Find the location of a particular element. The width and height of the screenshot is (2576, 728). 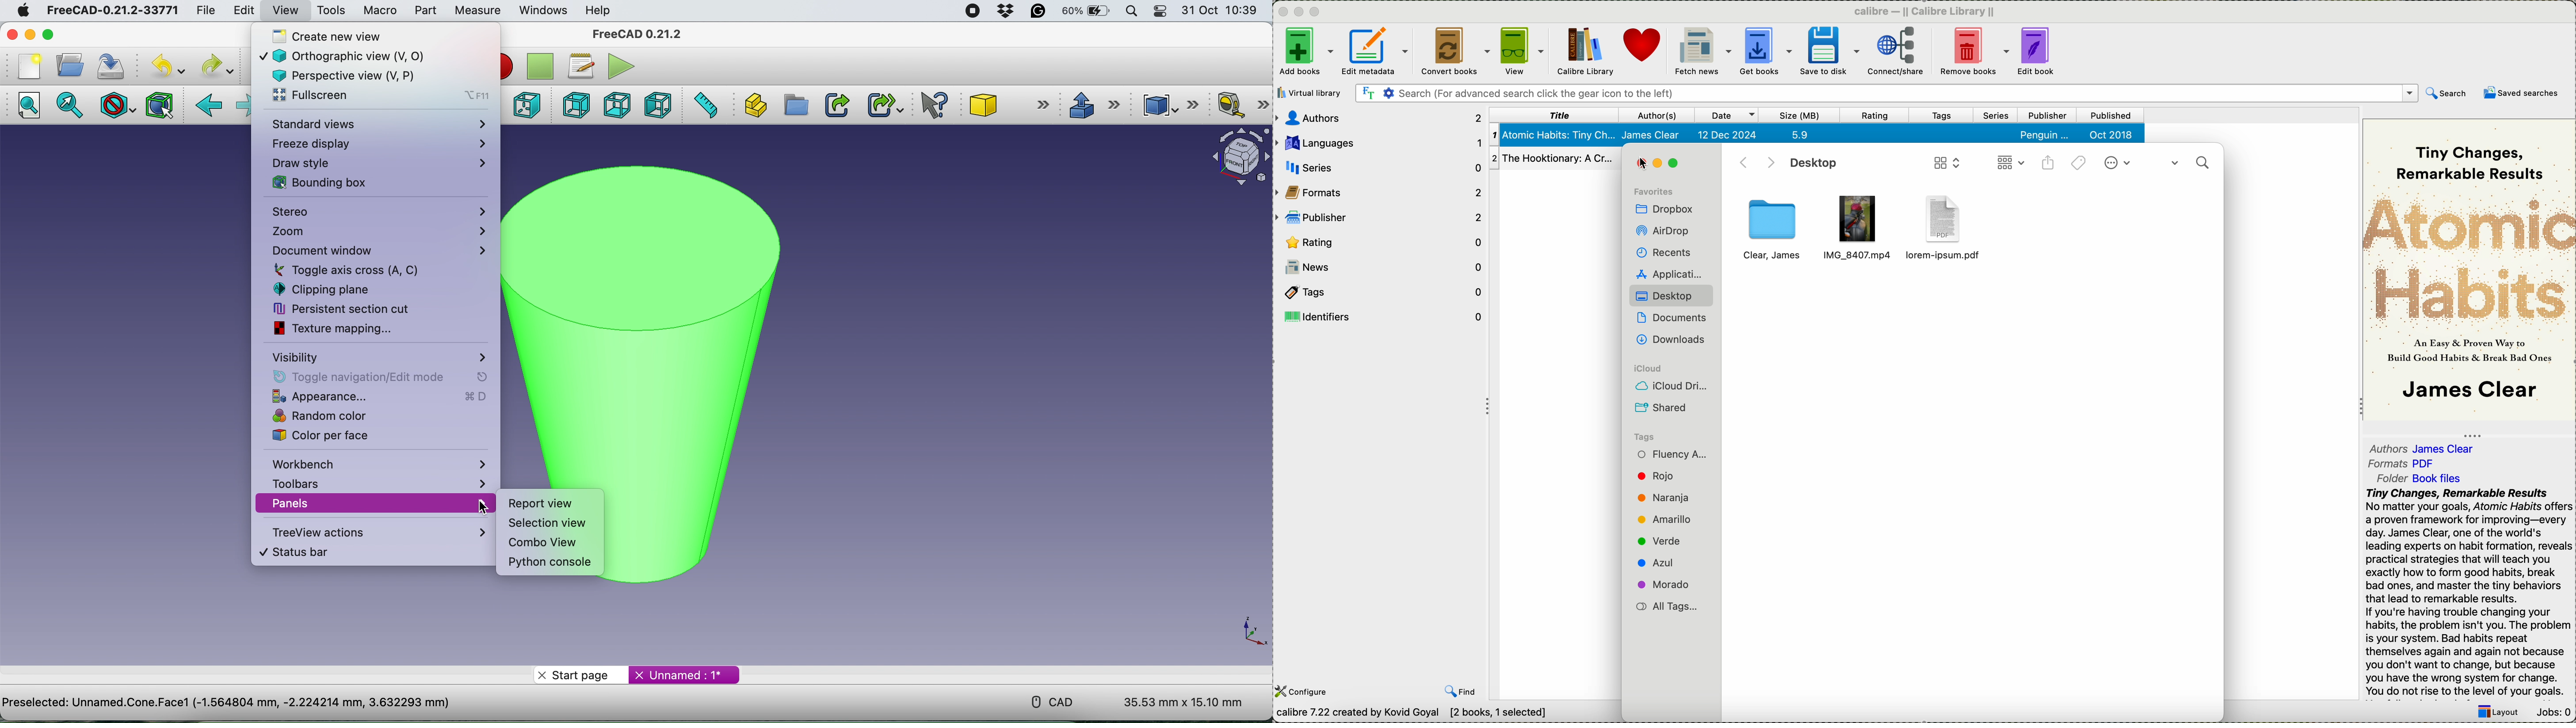

icon is located at coordinates (2008, 163).